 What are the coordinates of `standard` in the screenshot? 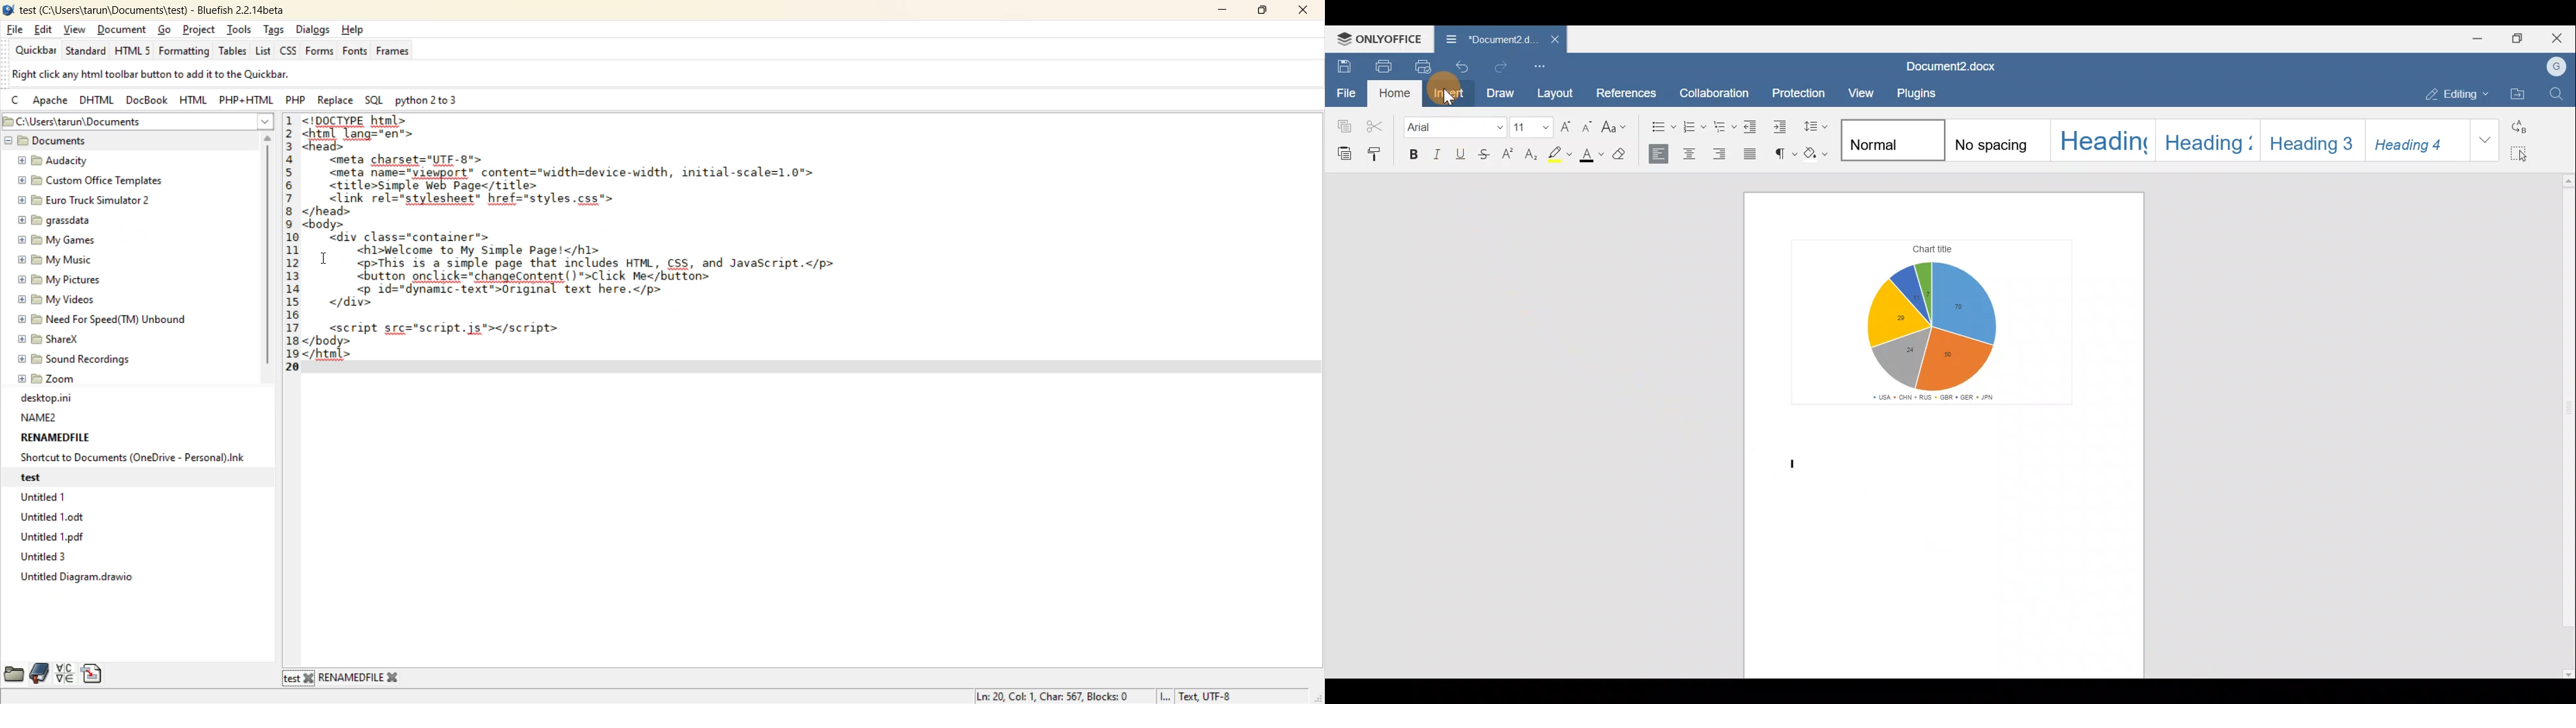 It's located at (88, 50).